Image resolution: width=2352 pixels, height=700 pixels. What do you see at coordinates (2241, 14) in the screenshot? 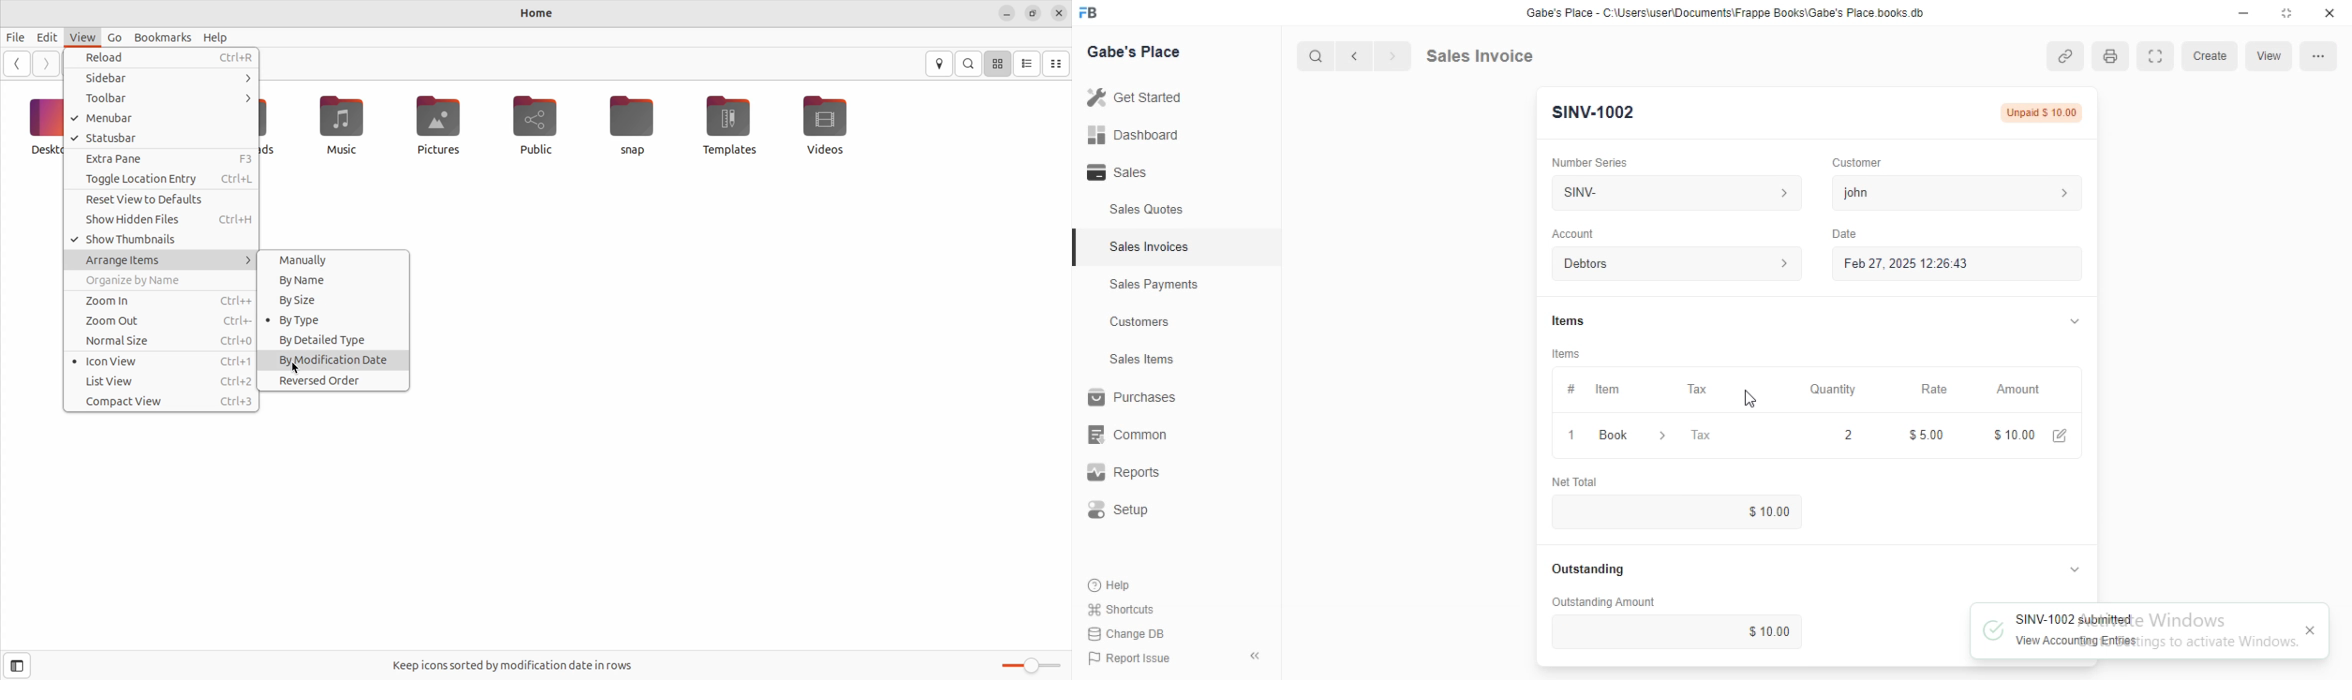
I see `Minimize` at bounding box center [2241, 14].